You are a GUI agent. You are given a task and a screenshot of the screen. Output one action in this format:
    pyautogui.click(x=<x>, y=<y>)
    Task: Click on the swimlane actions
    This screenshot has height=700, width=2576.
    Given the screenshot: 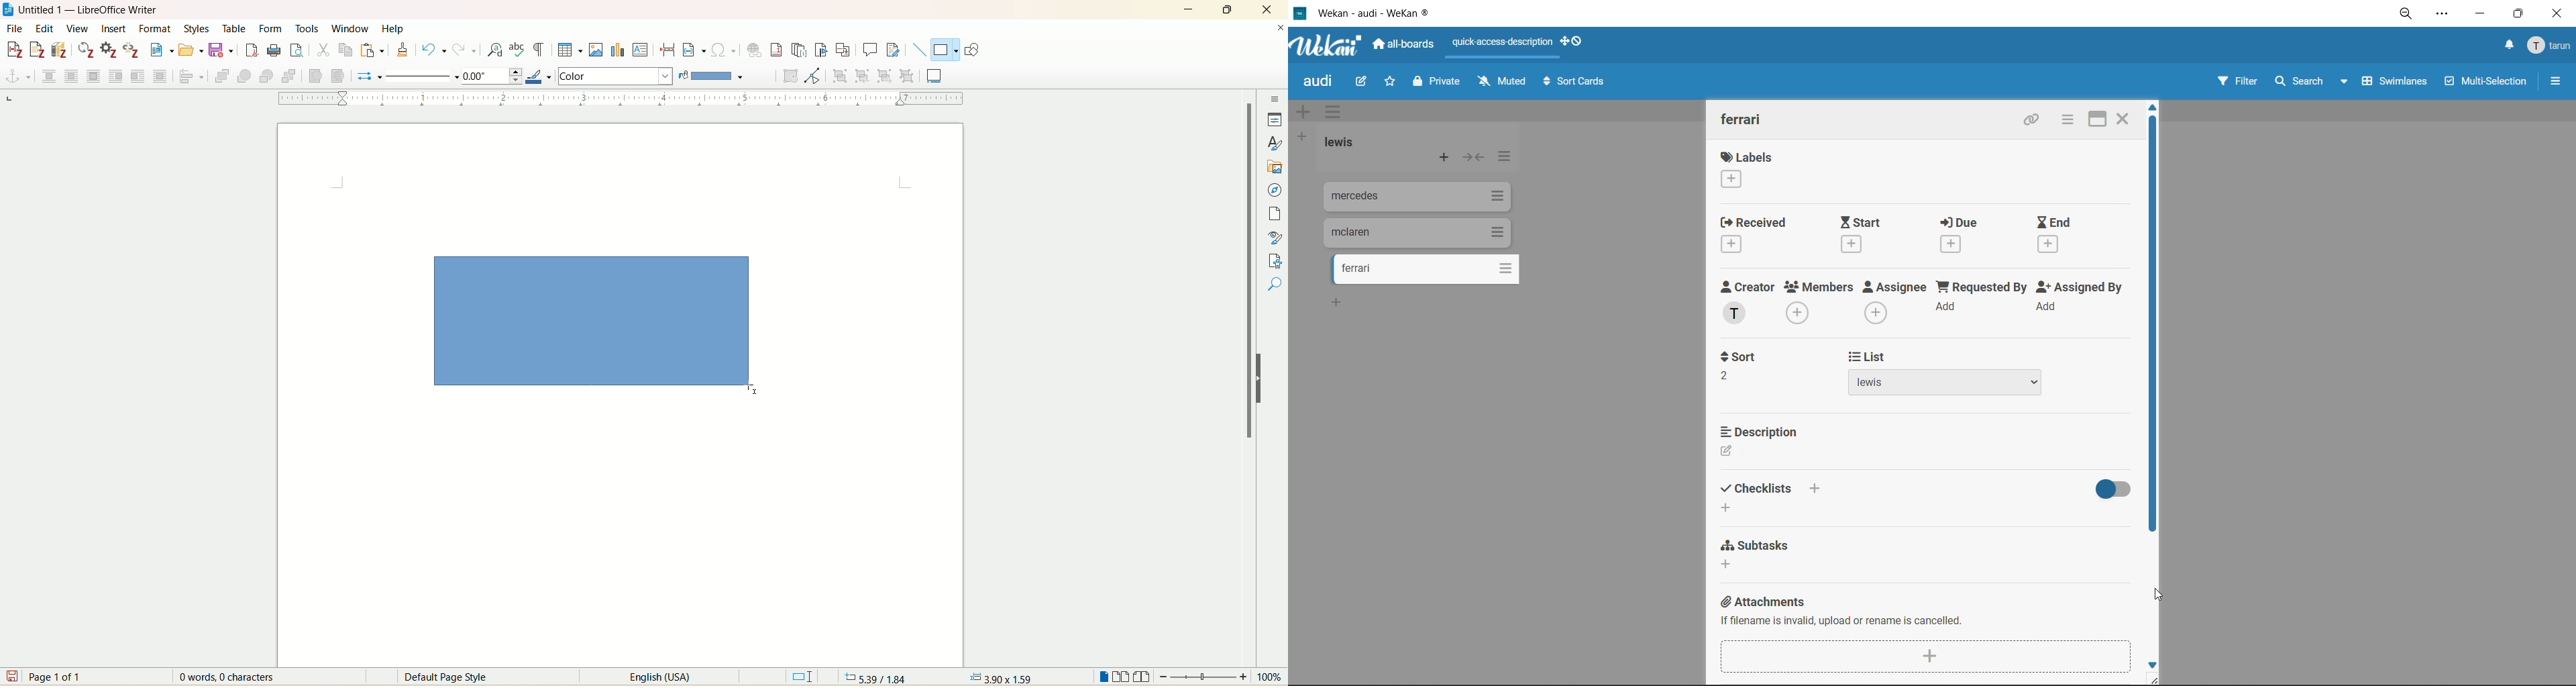 What is the action you would take?
    pyautogui.click(x=1331, y=110)
    